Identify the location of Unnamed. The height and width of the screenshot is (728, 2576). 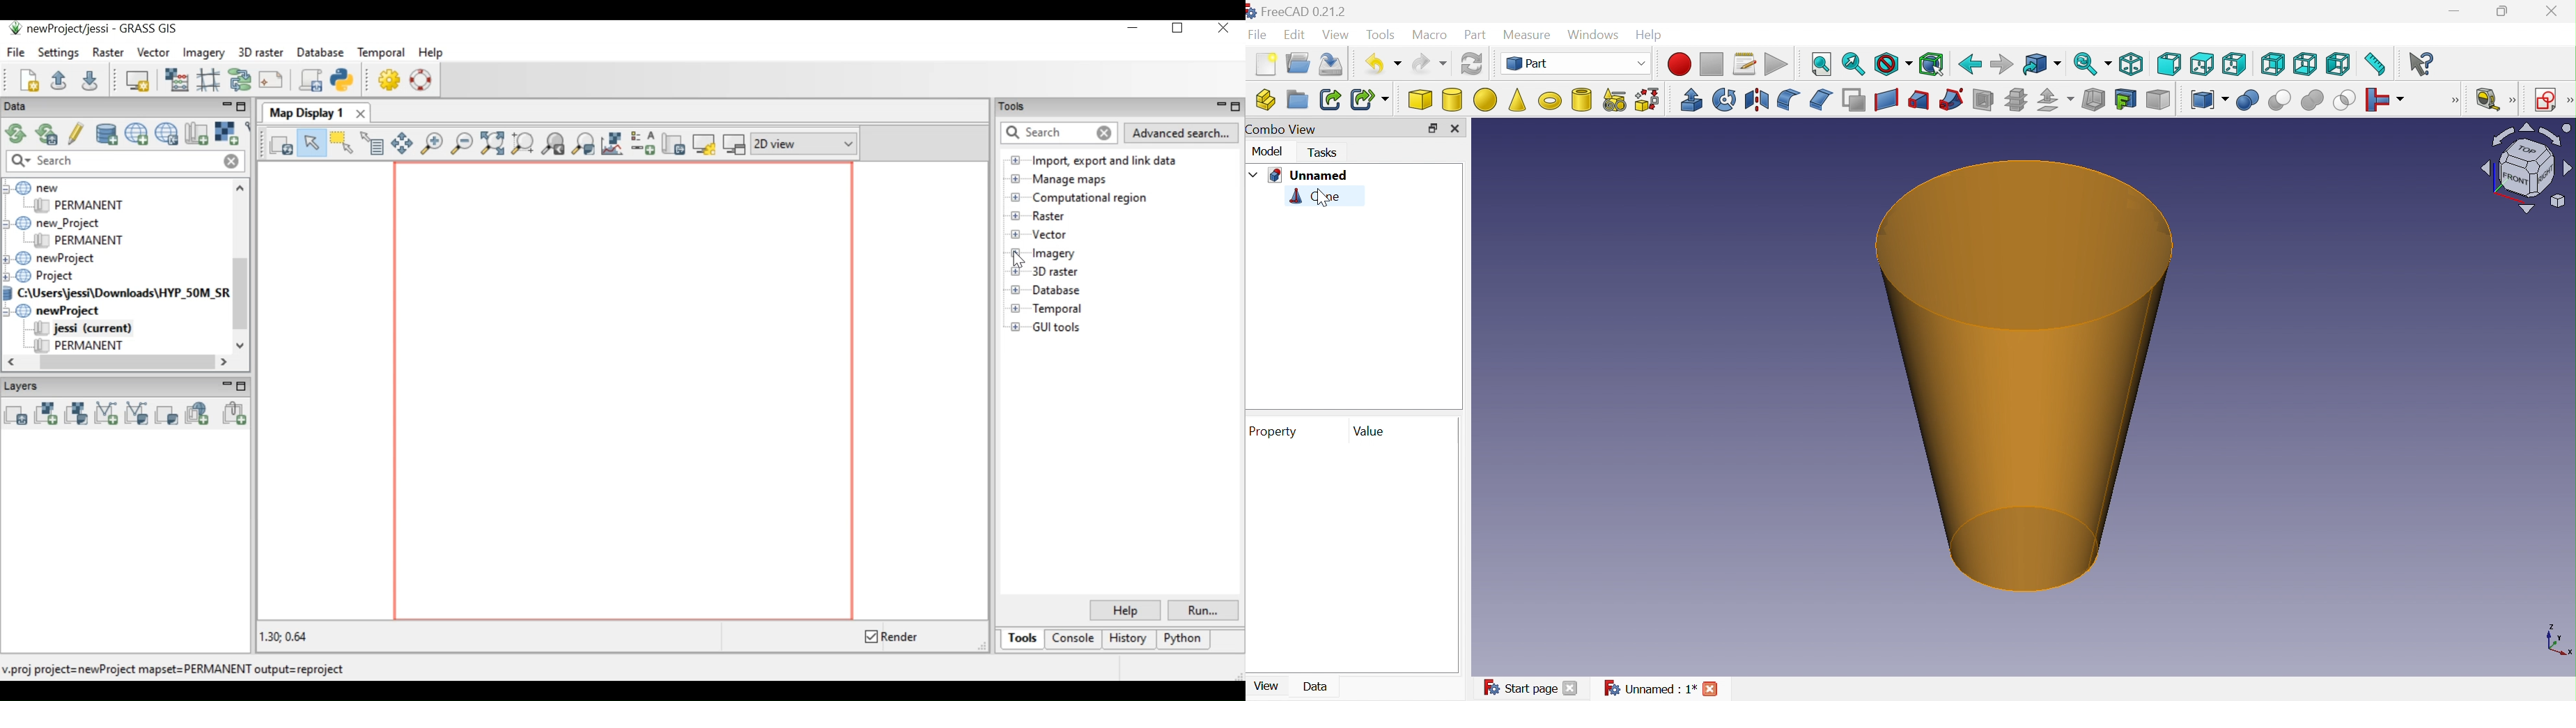
(1309, 176).